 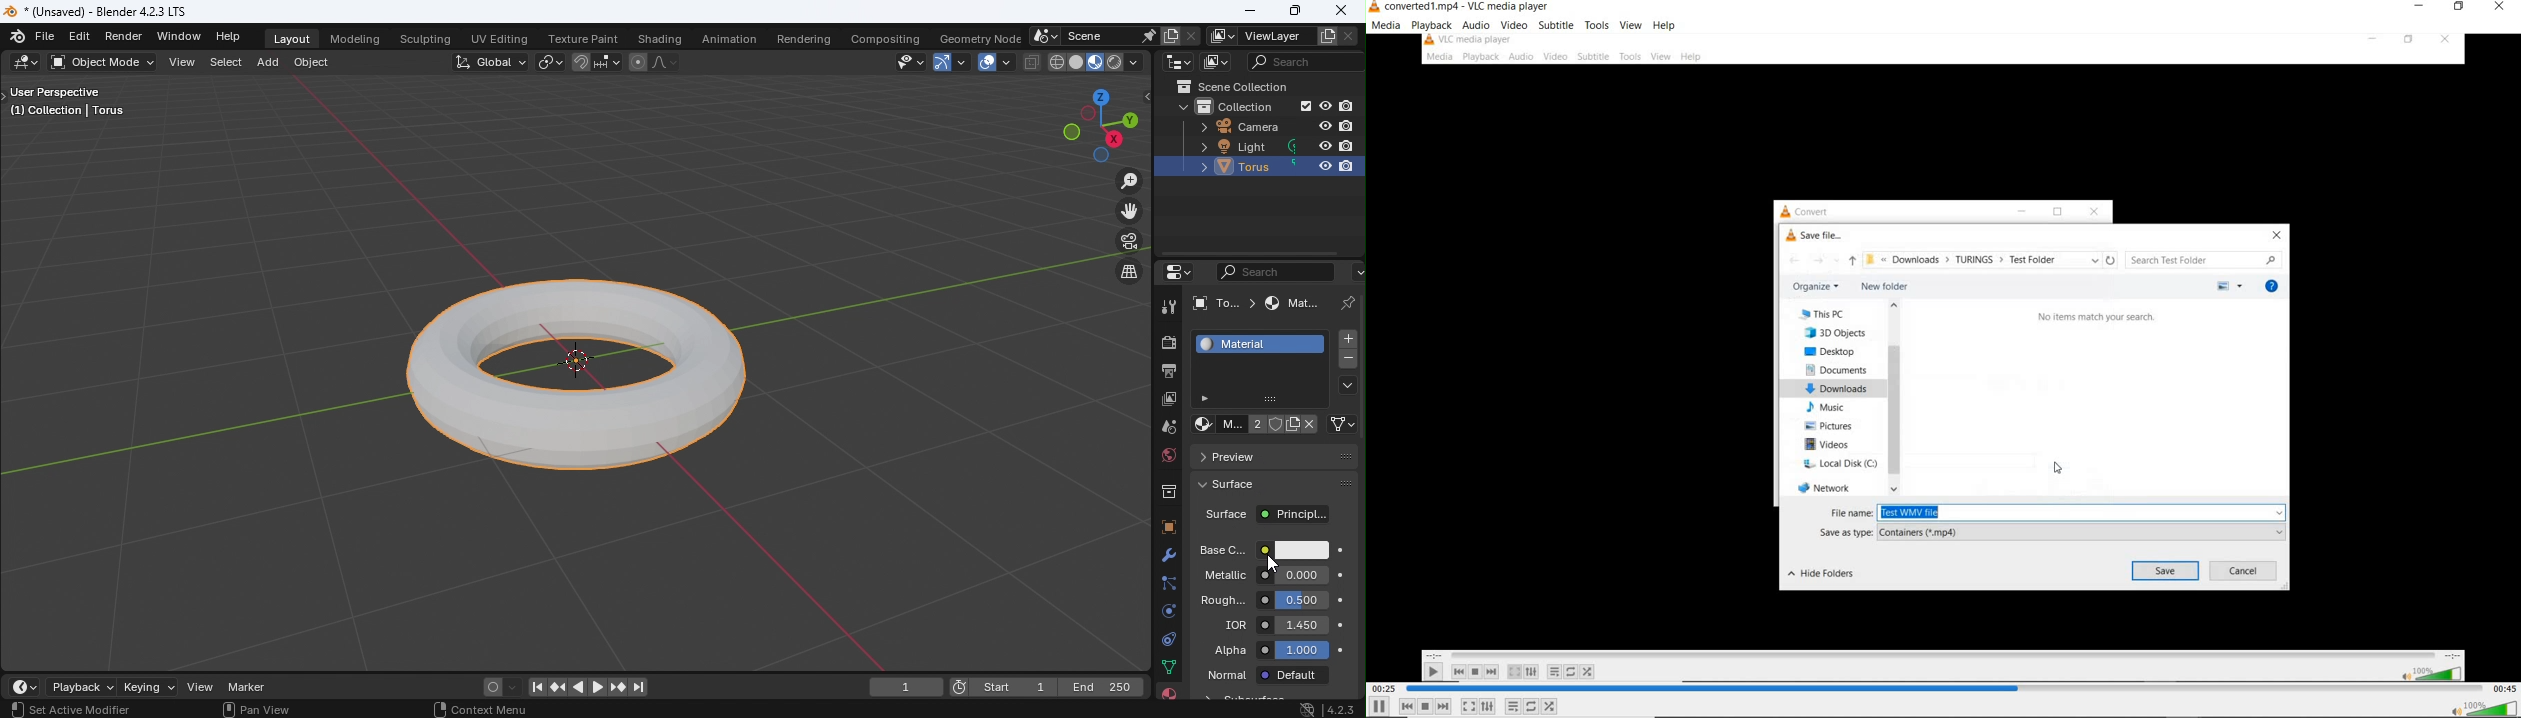 I want to click on Jump to first/last frame in frame range, so click(x=641, y=687).